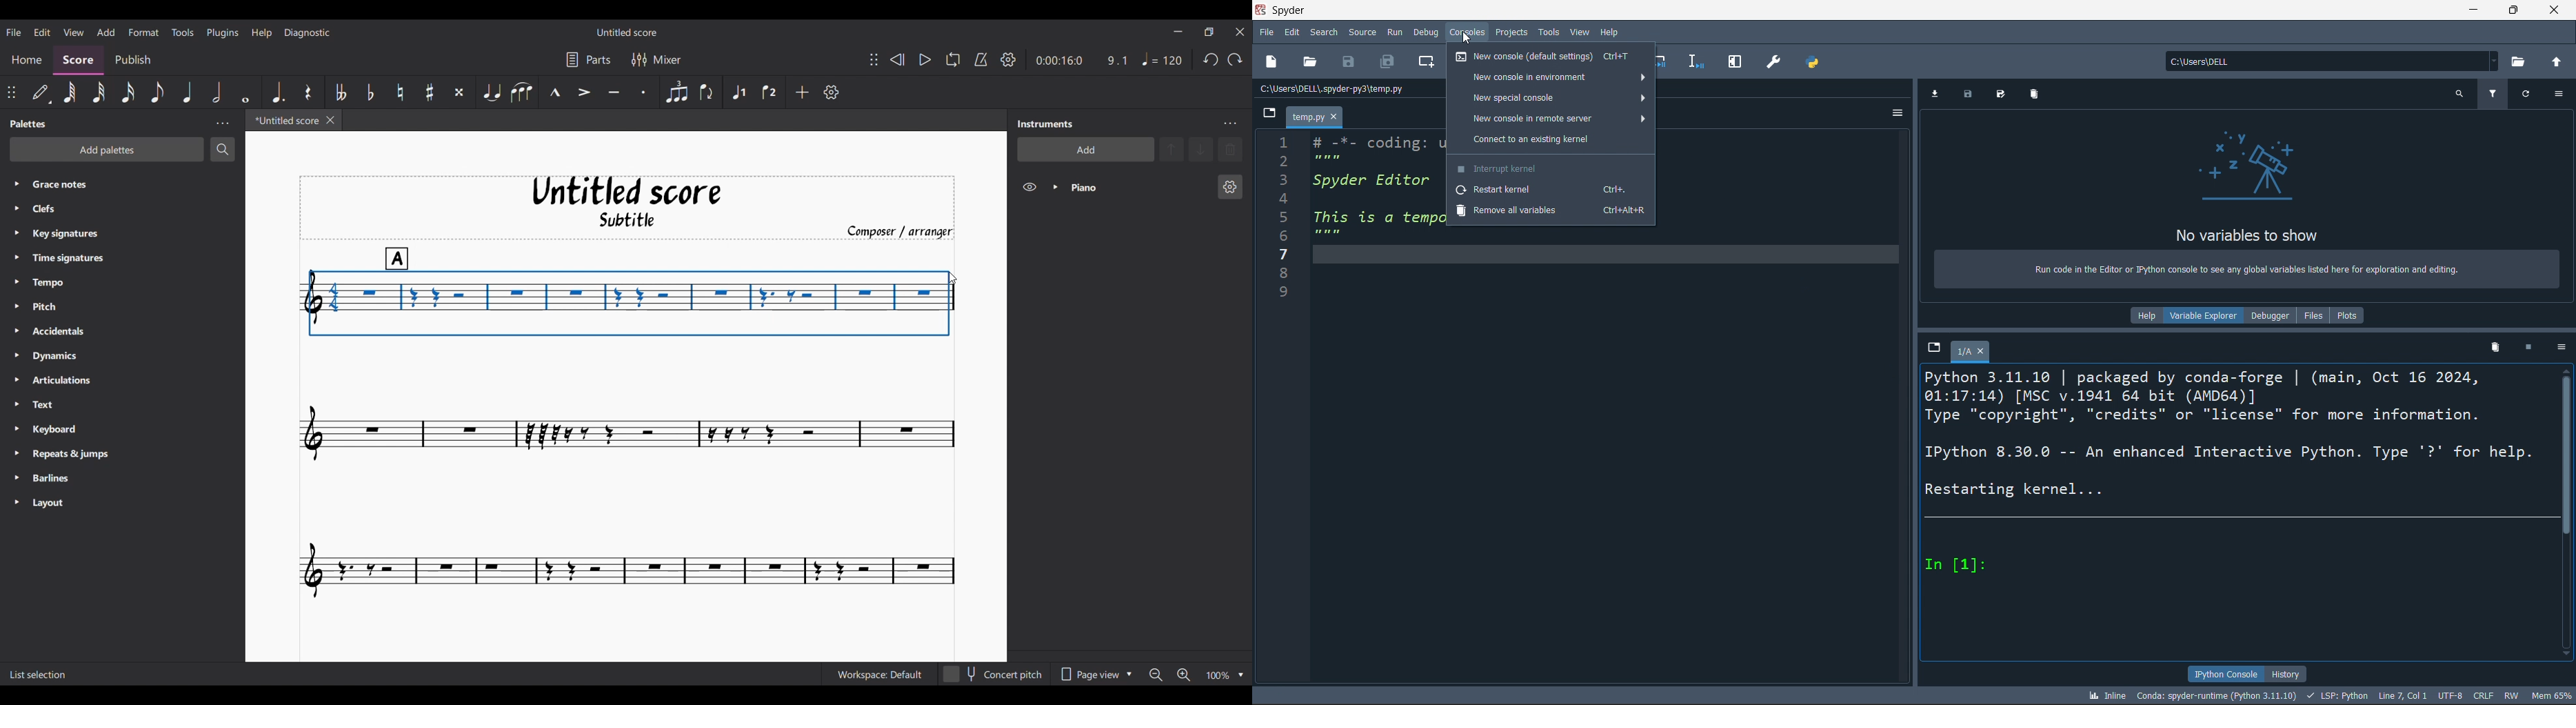 The width and height of the screenshot is (2576, 728). What do you see at coordinates (1578, 32) in the screenshot?
I see `view` at bounding box center [1578, 32].